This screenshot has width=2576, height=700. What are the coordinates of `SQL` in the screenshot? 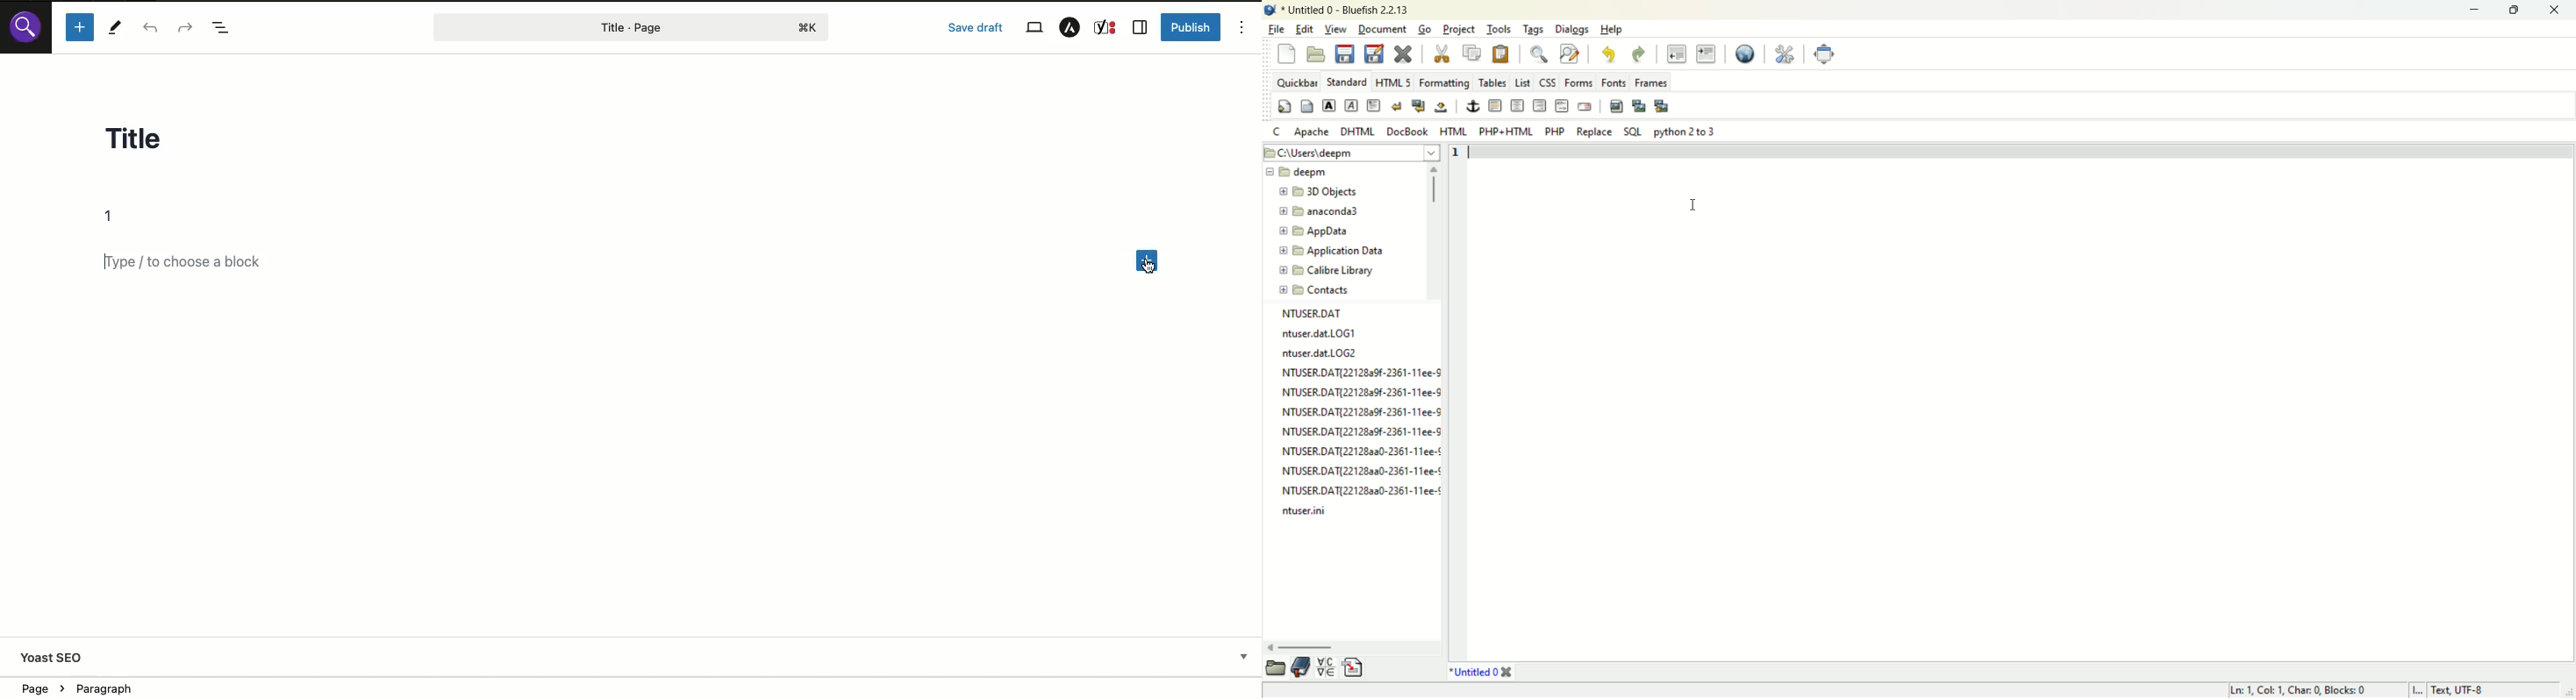 It's located at (1633, 133).